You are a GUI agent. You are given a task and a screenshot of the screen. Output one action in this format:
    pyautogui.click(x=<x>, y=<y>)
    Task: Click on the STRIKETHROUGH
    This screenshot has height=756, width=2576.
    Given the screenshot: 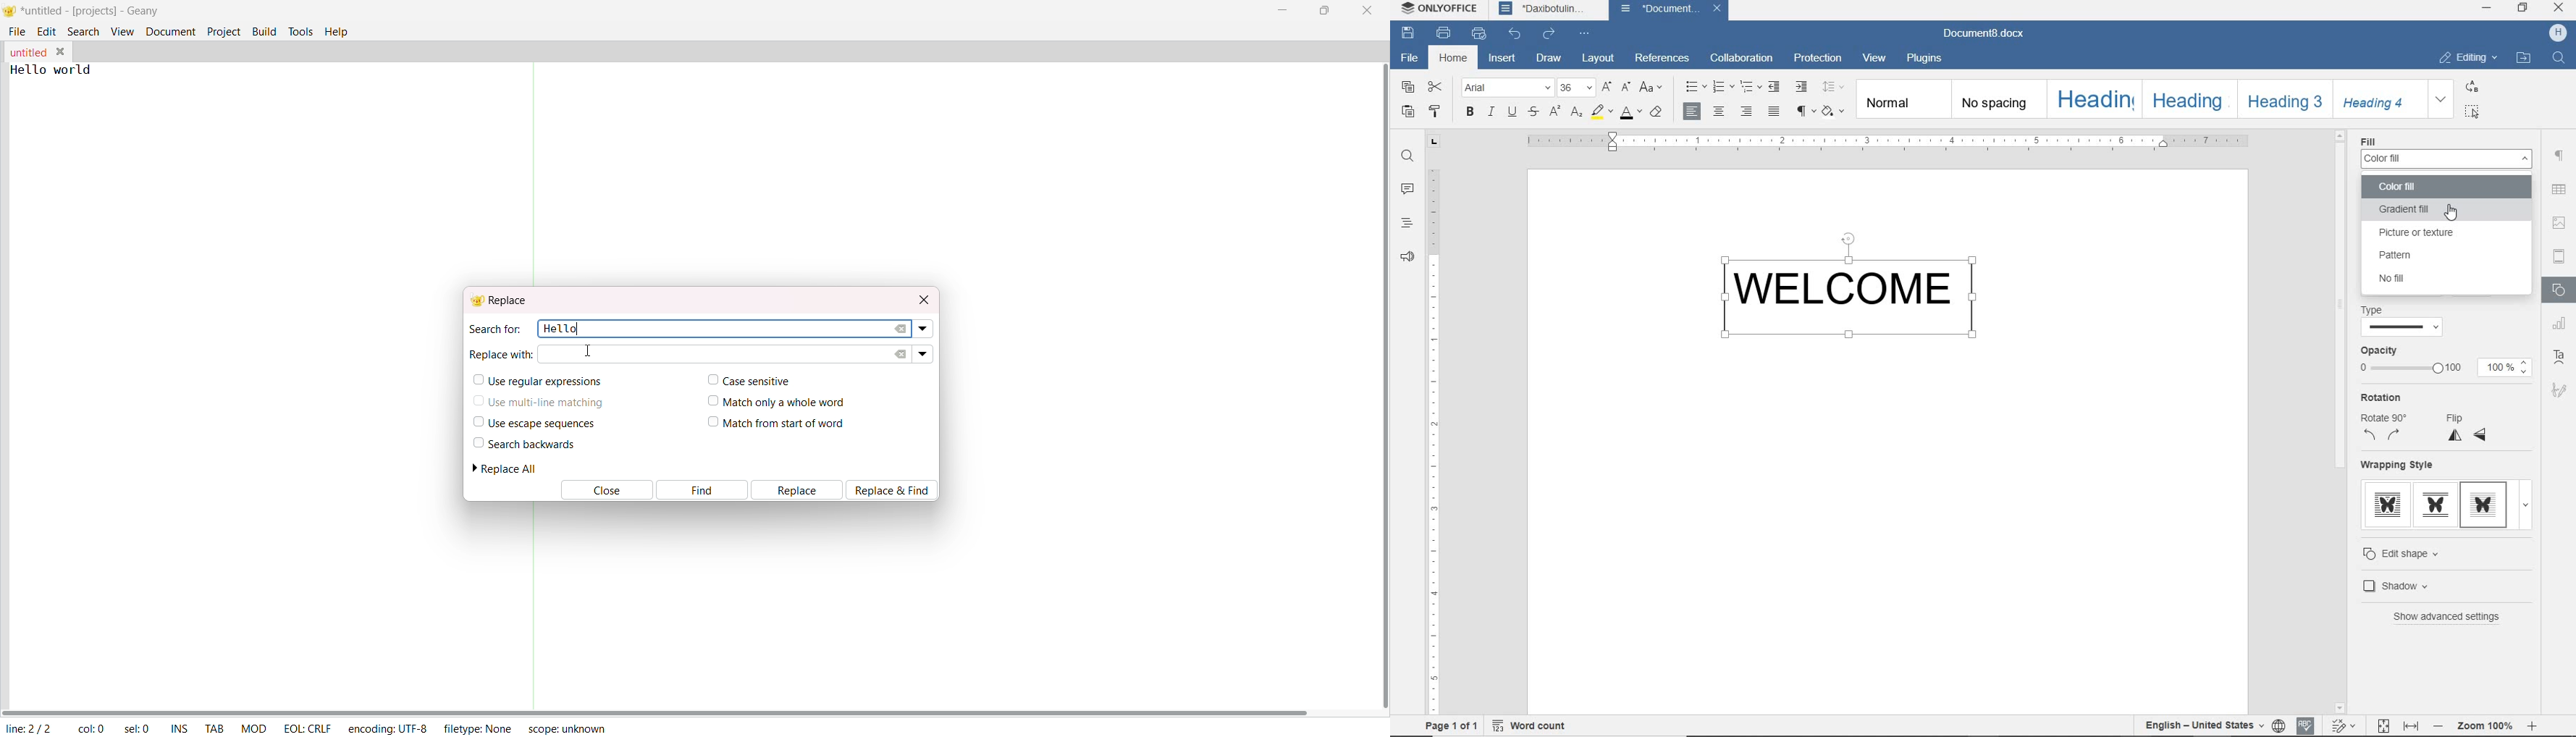 What is the action you would take?
    pyautogui.click(x=1535, y=111)
    